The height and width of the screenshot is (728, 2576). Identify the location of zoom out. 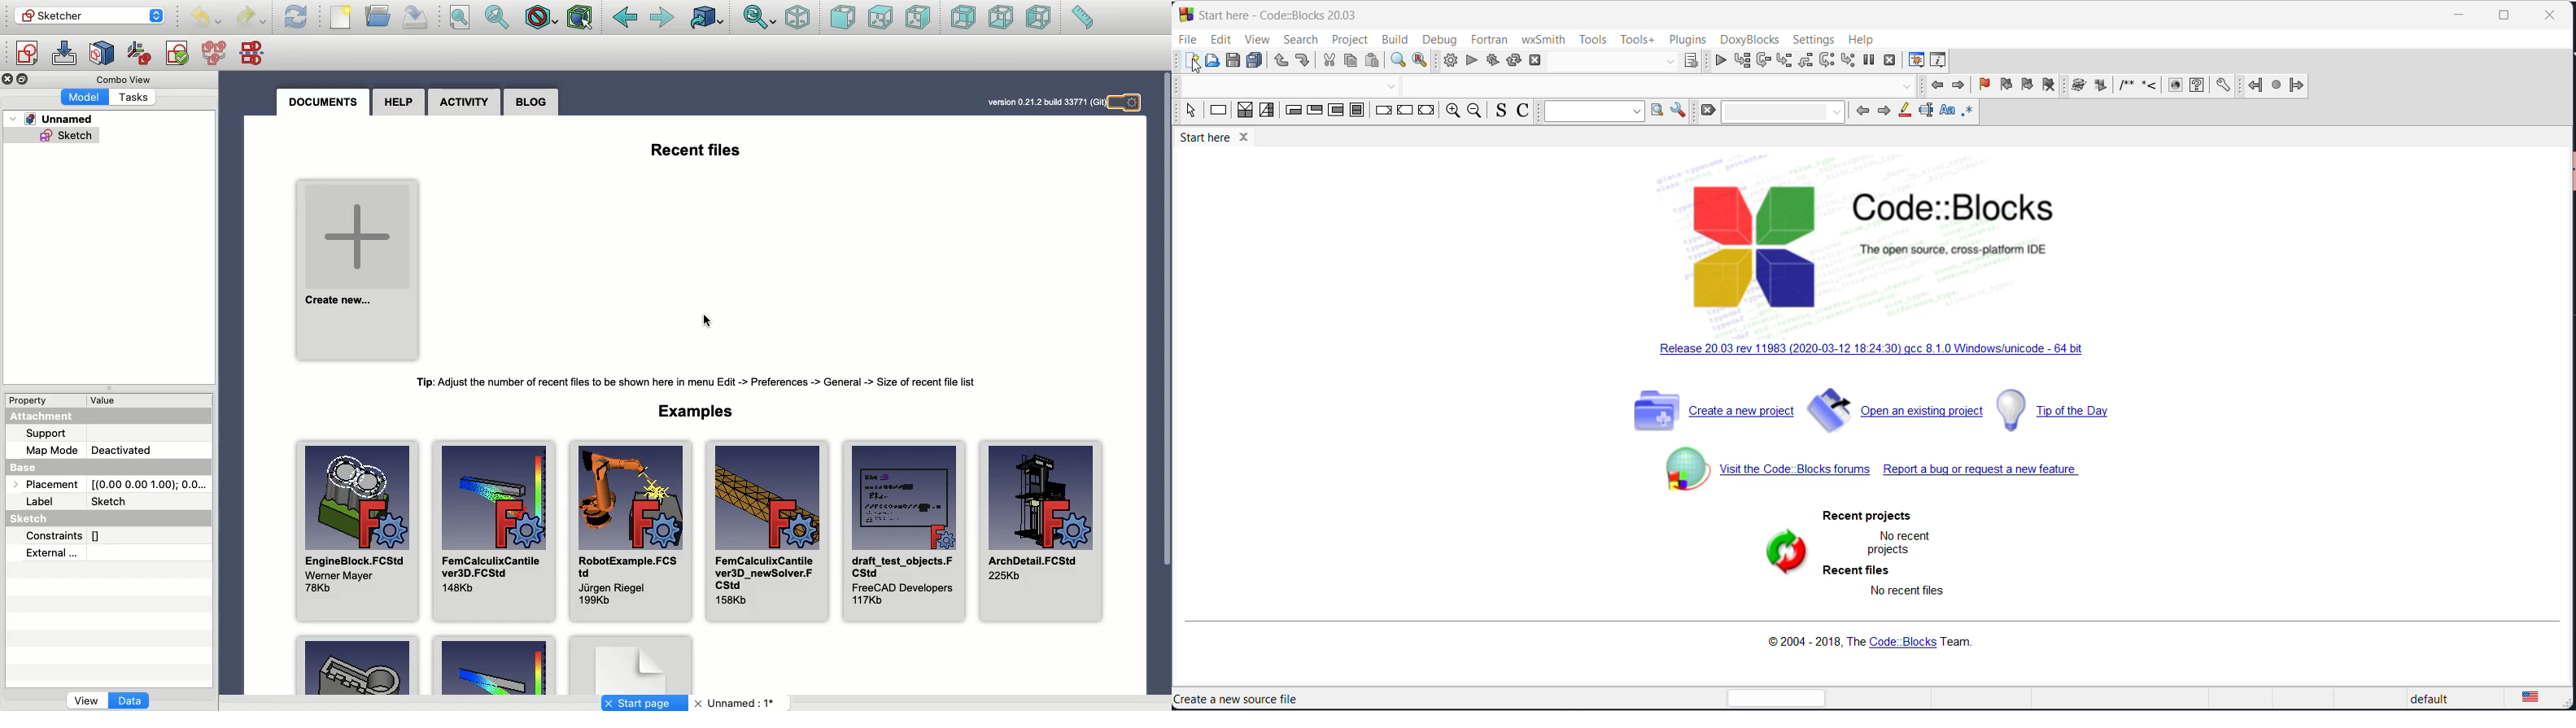
(1475, 111).